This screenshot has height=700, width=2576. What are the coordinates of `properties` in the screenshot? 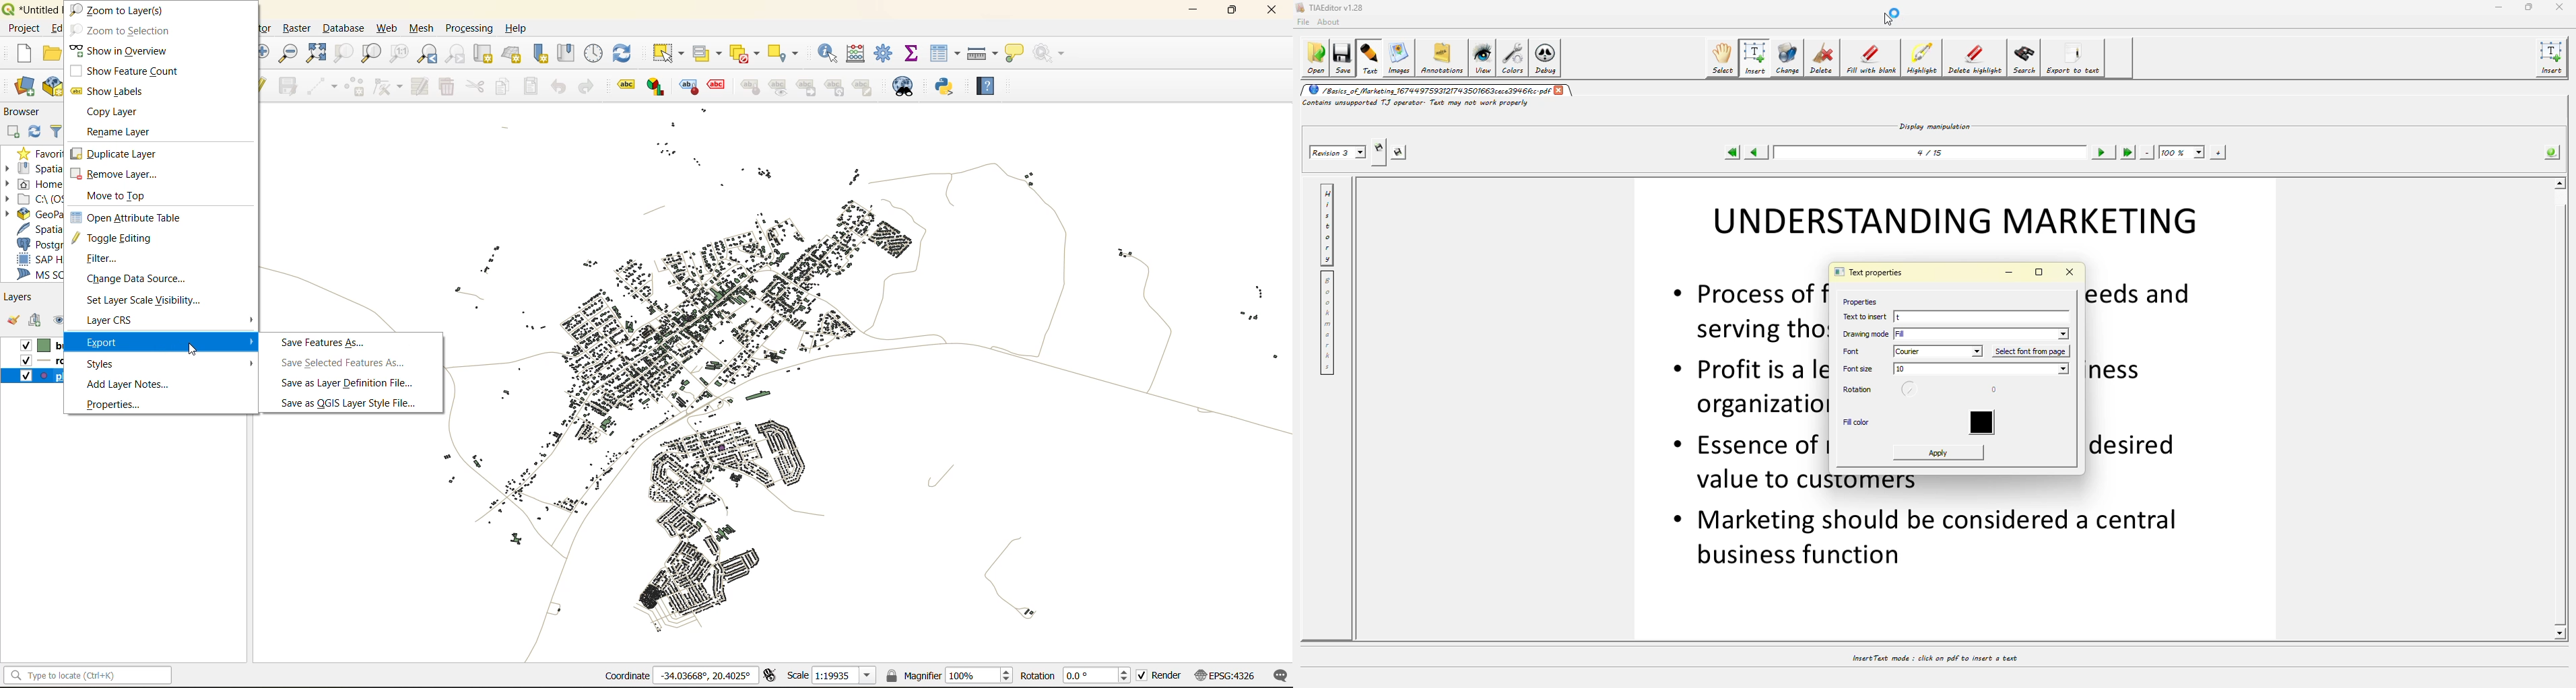 It's located at (120, 404).